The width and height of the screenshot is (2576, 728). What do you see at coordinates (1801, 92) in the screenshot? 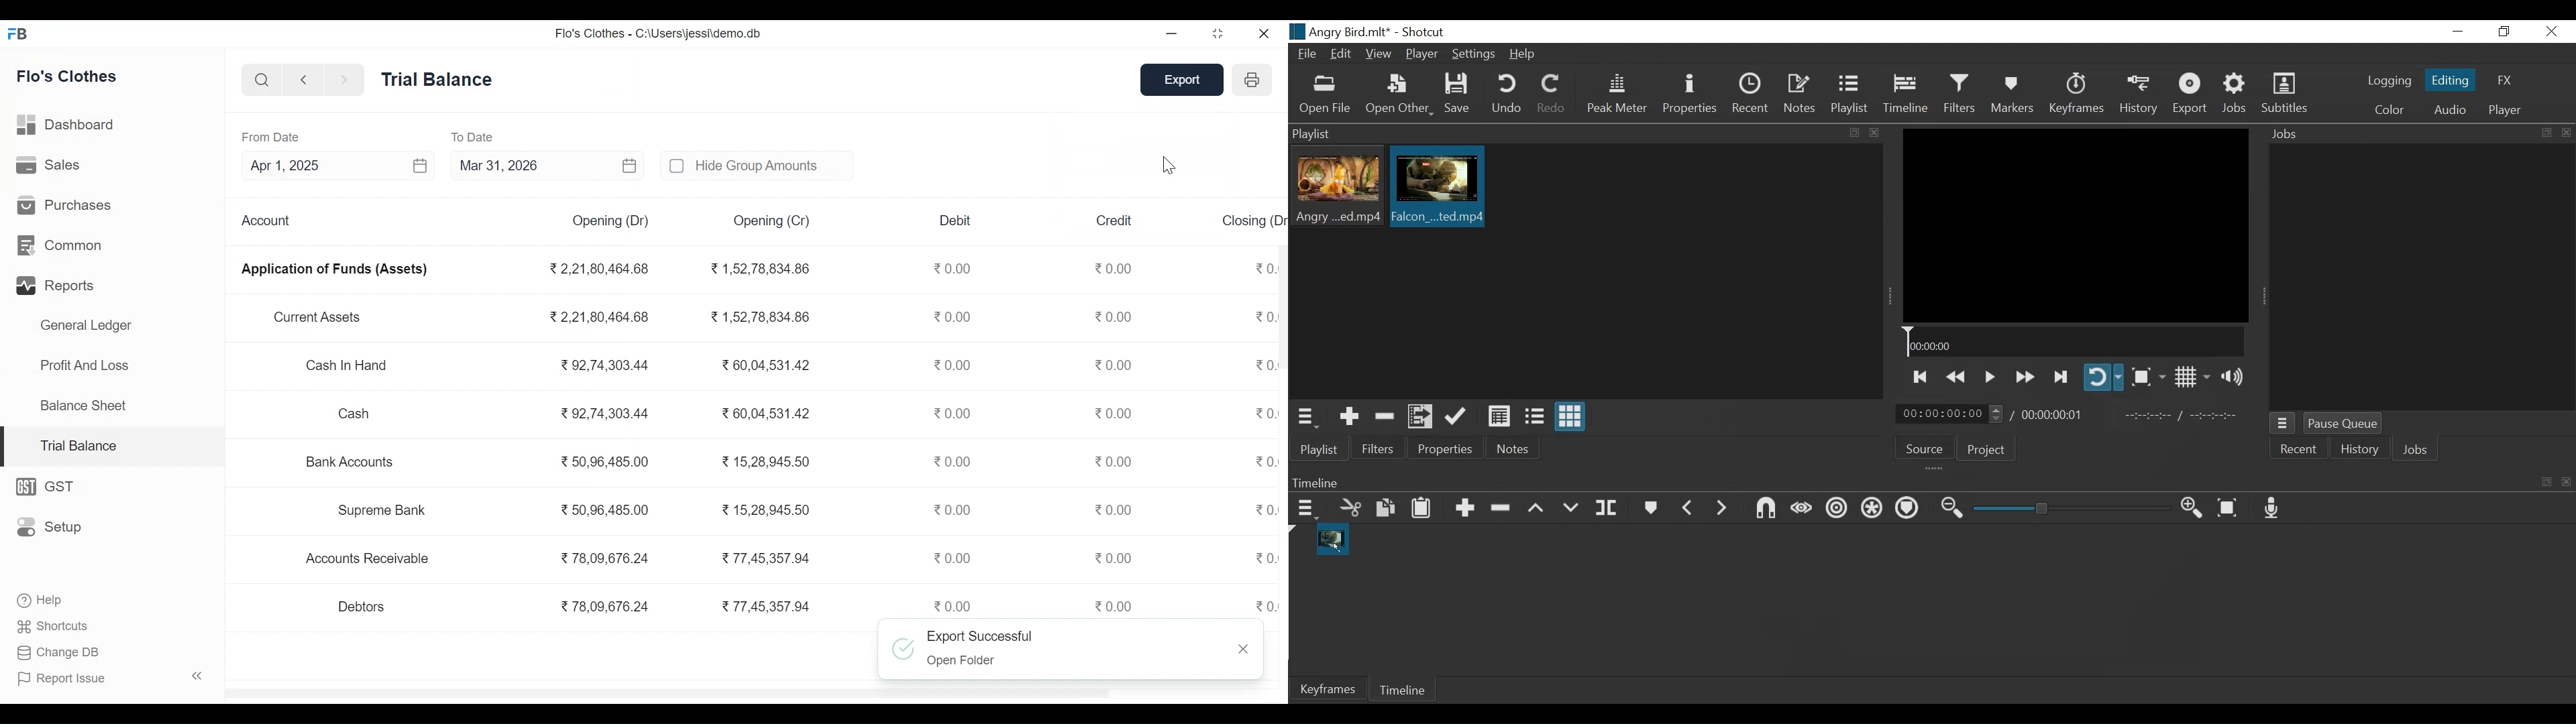
I see `Notes` at bounding box center [1801, 92].